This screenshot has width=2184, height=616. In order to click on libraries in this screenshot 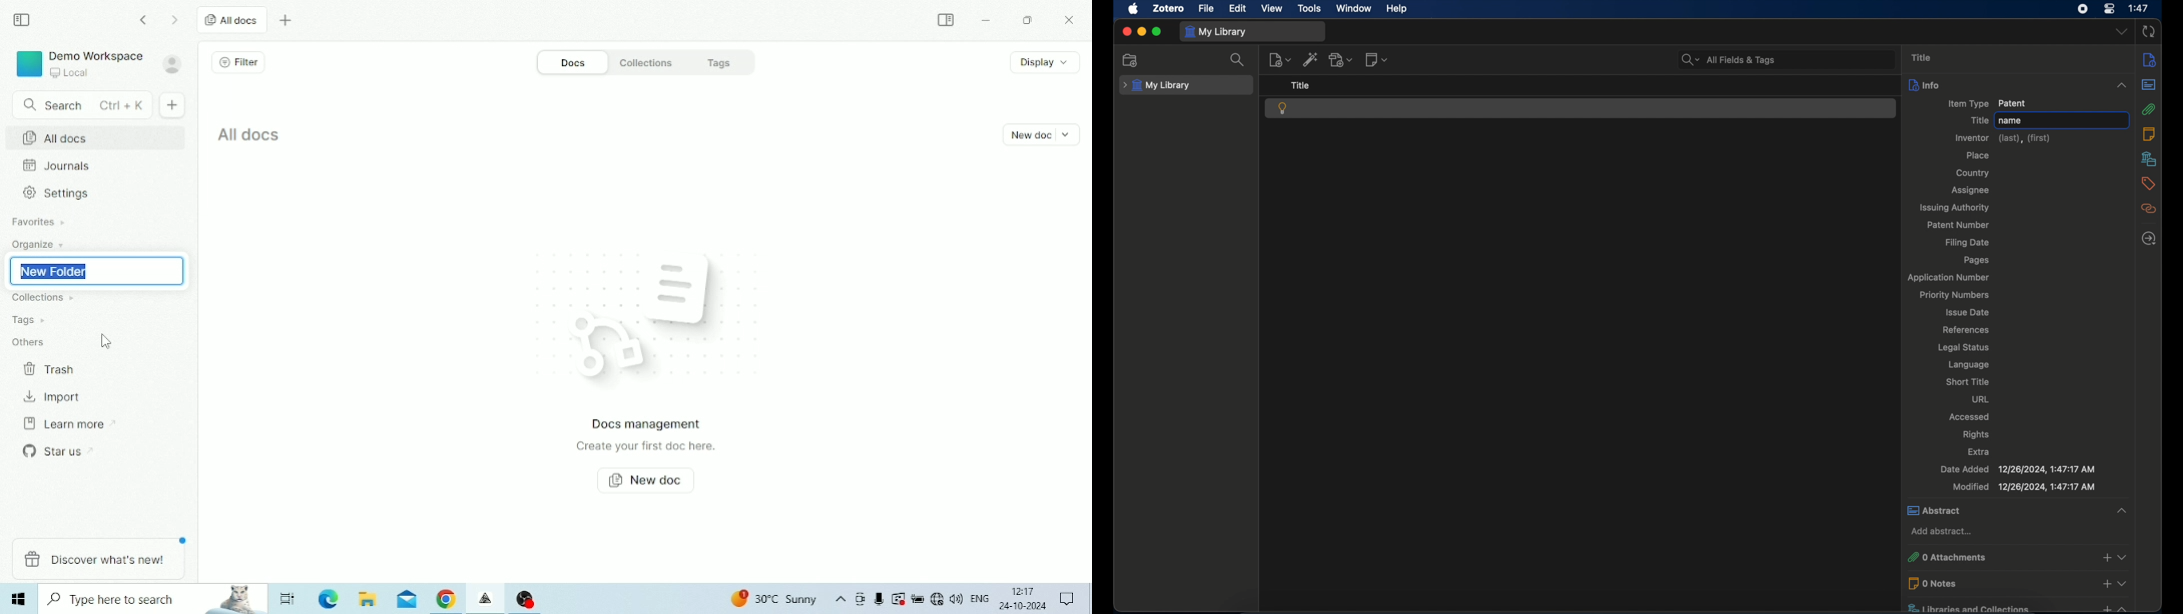, I will do `click(2149, 159)`.